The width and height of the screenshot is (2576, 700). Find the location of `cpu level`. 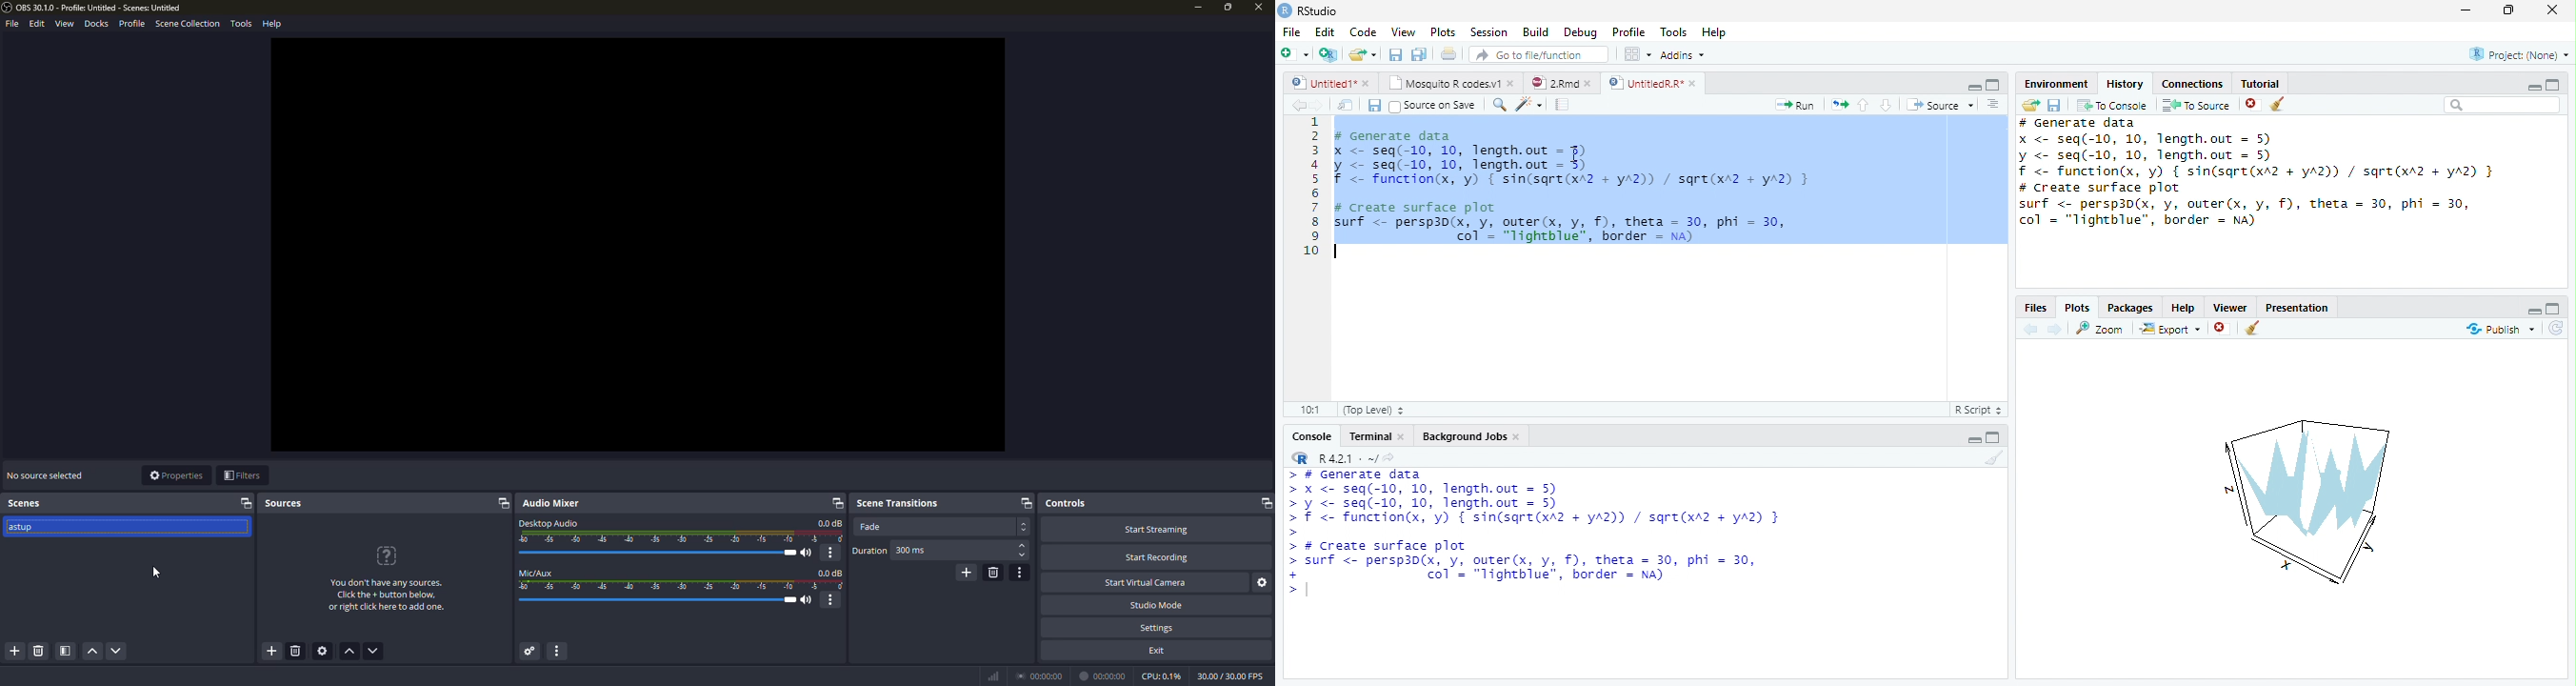

cpu level is located at coordinates (1161, 675).